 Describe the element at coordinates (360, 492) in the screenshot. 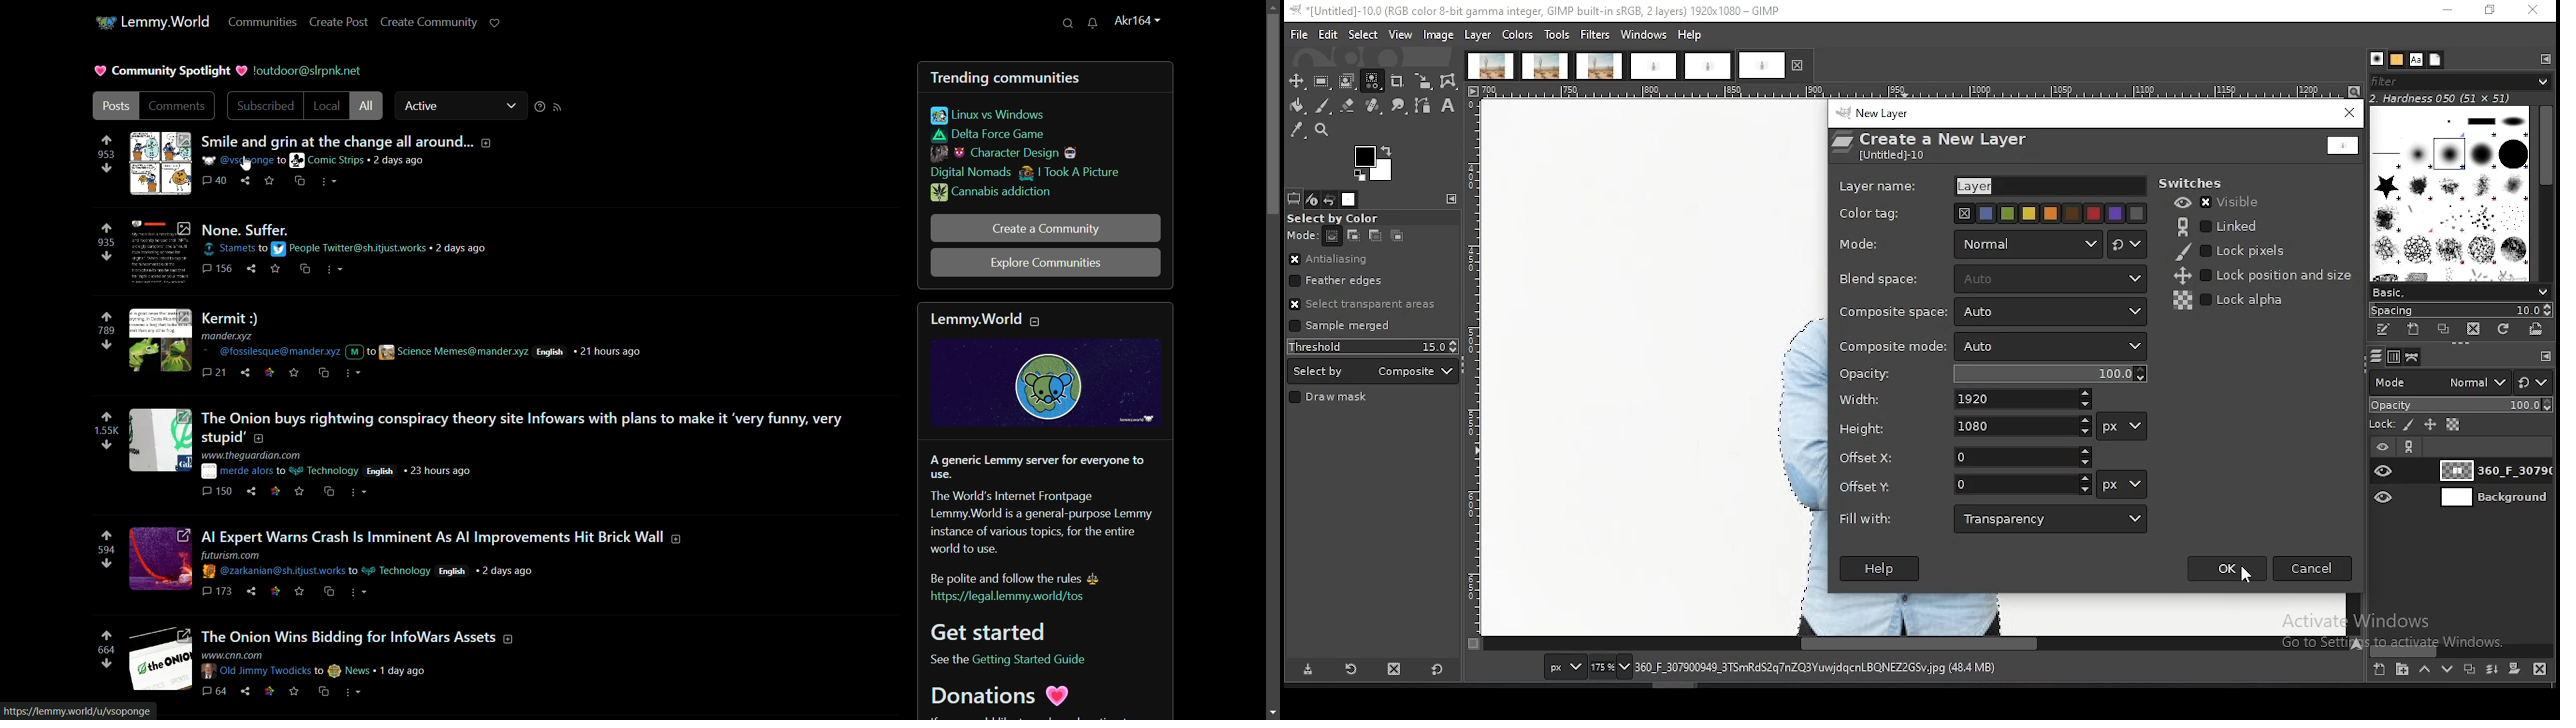

I see `more` at that location.